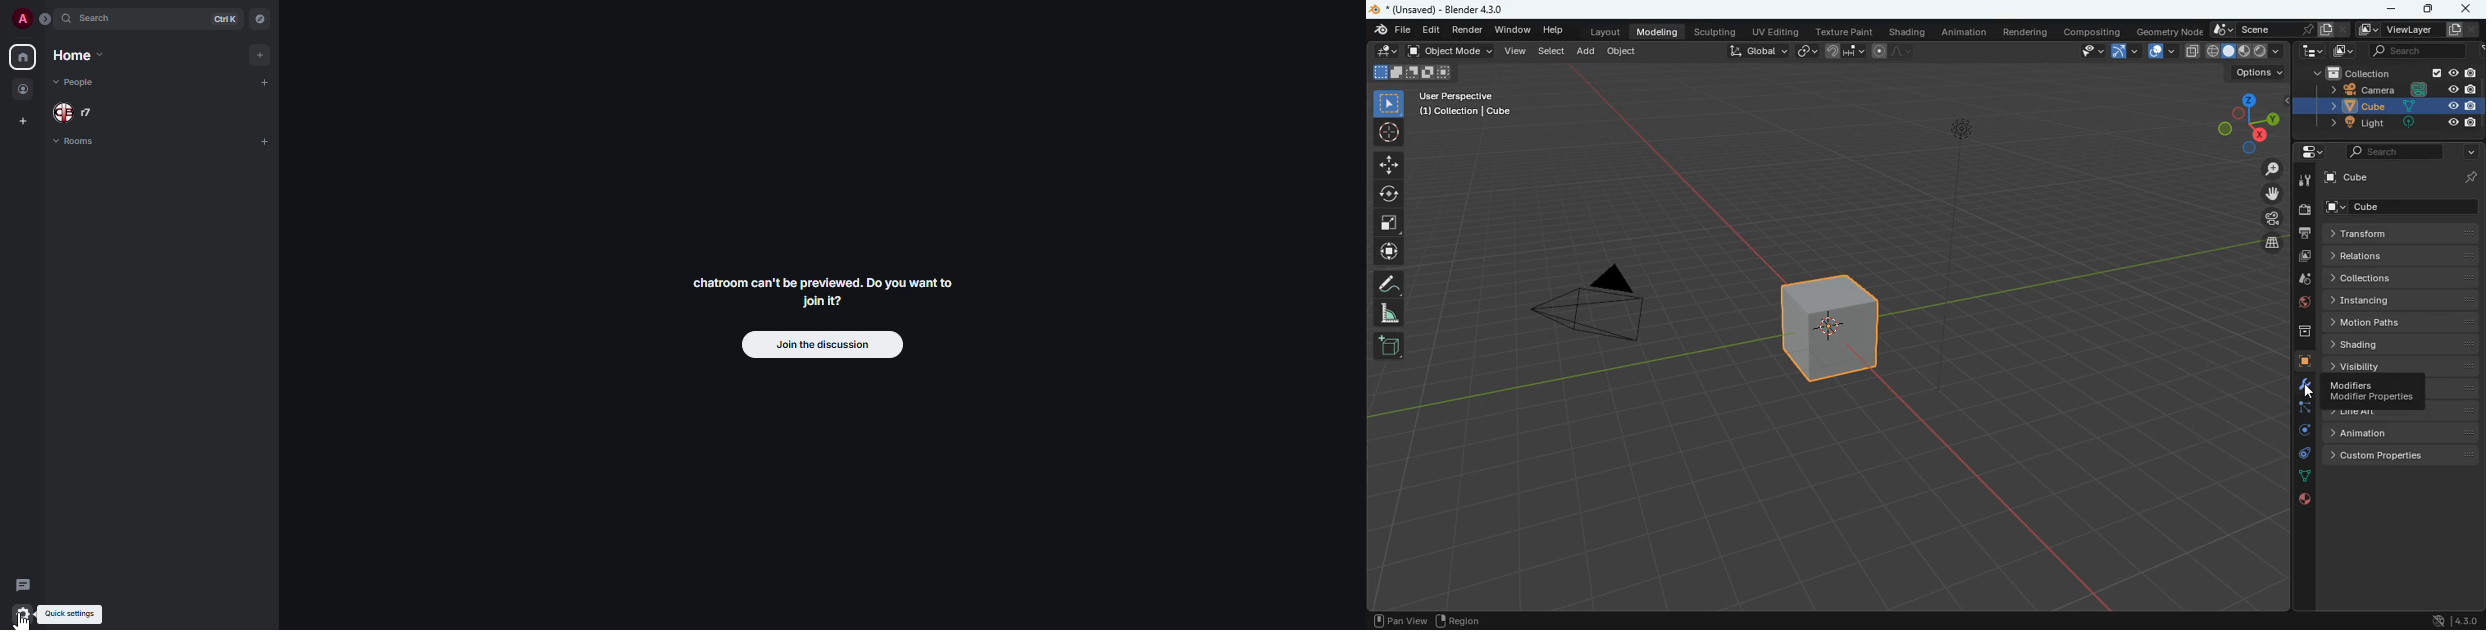 This screenshot has width=2492, height=644. Describe the element at coordinates (2404, 177) in the screenshot. I see `cube` at that location.